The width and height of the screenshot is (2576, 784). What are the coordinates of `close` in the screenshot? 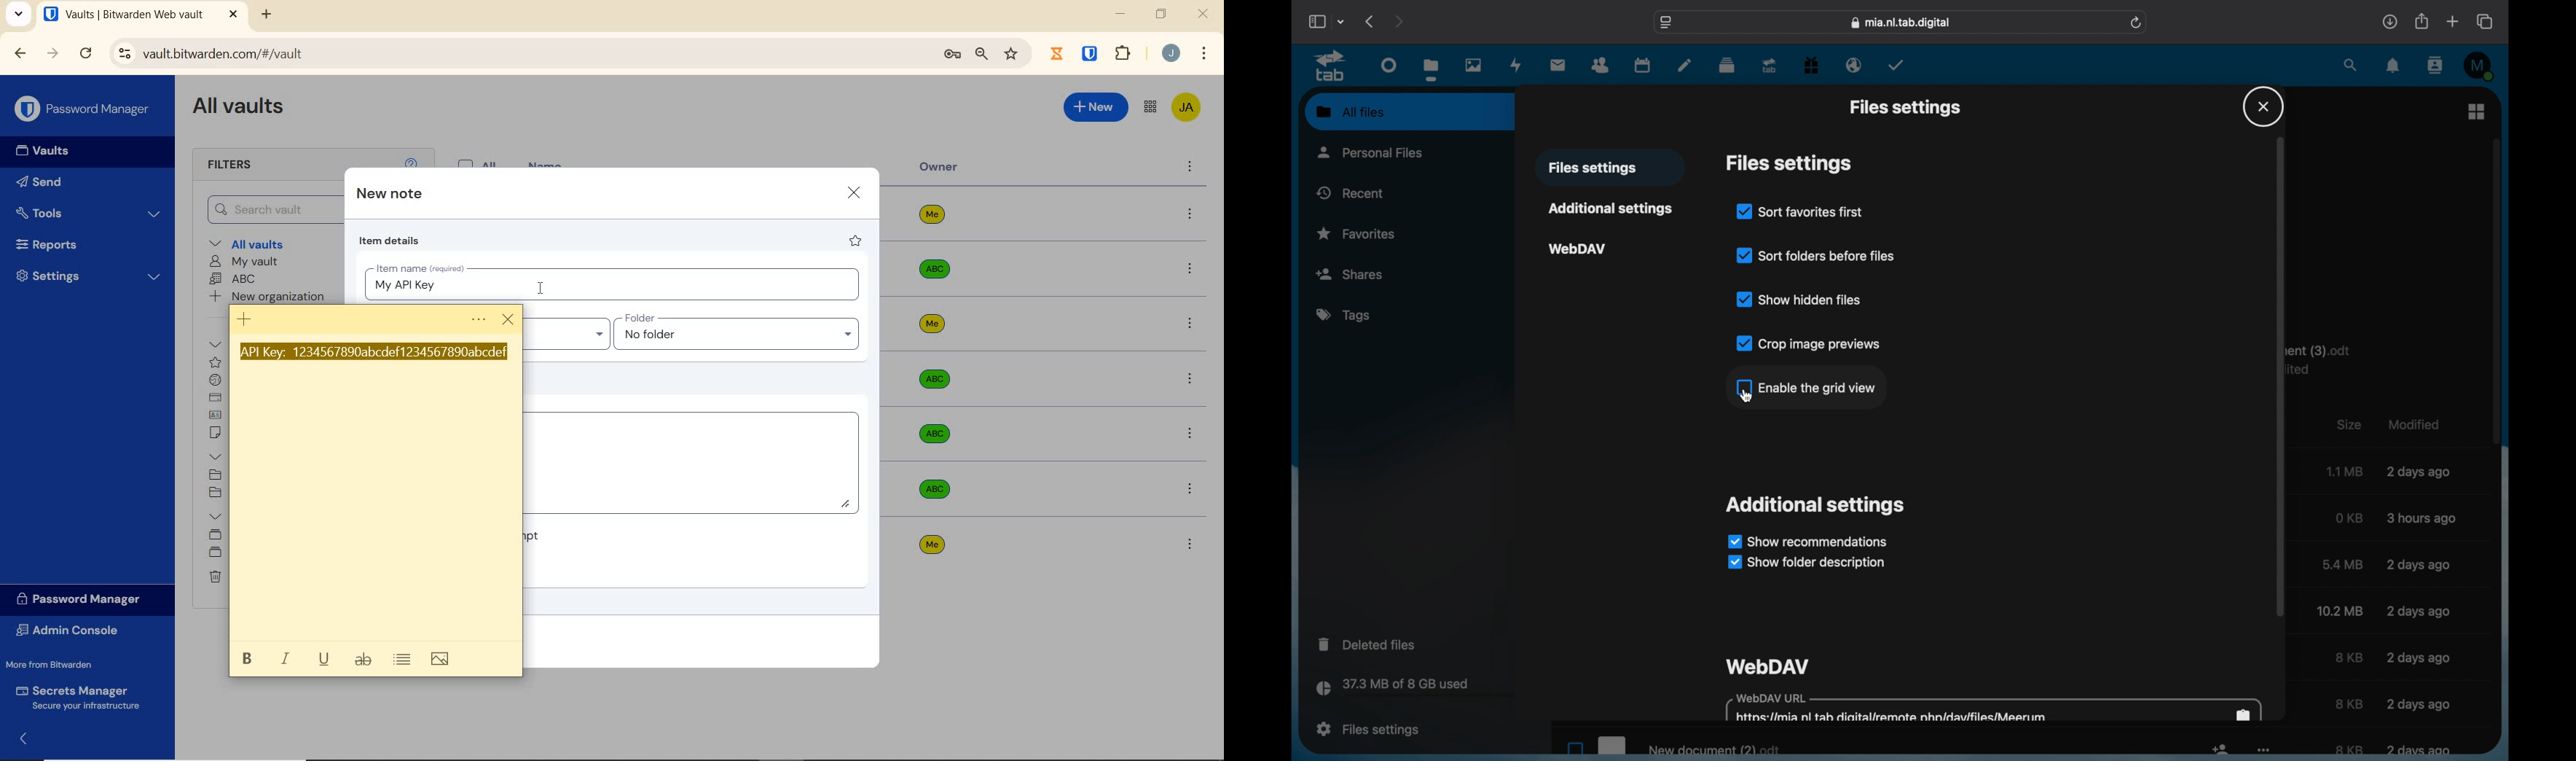 It's located at (854, 192).